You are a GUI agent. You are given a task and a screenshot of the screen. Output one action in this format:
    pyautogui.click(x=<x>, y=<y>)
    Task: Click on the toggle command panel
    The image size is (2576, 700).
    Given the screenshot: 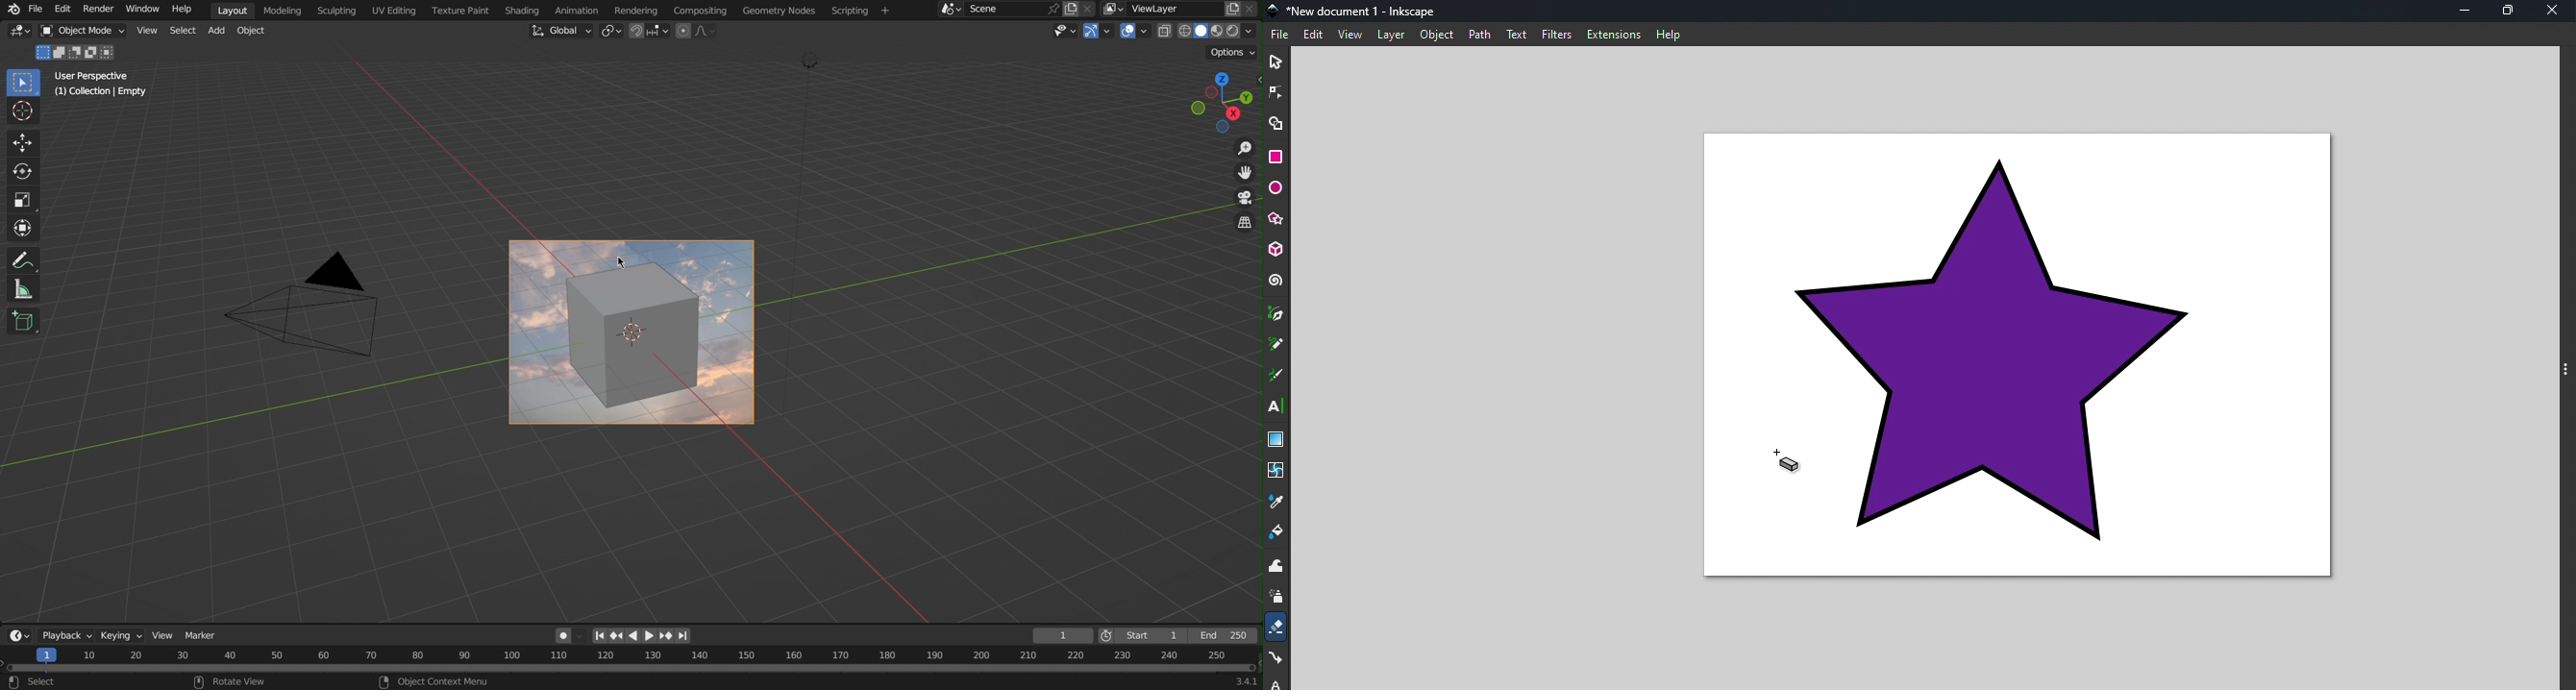 What is the action you would take?
    pyautogui.click(x=2565, y=368)
    